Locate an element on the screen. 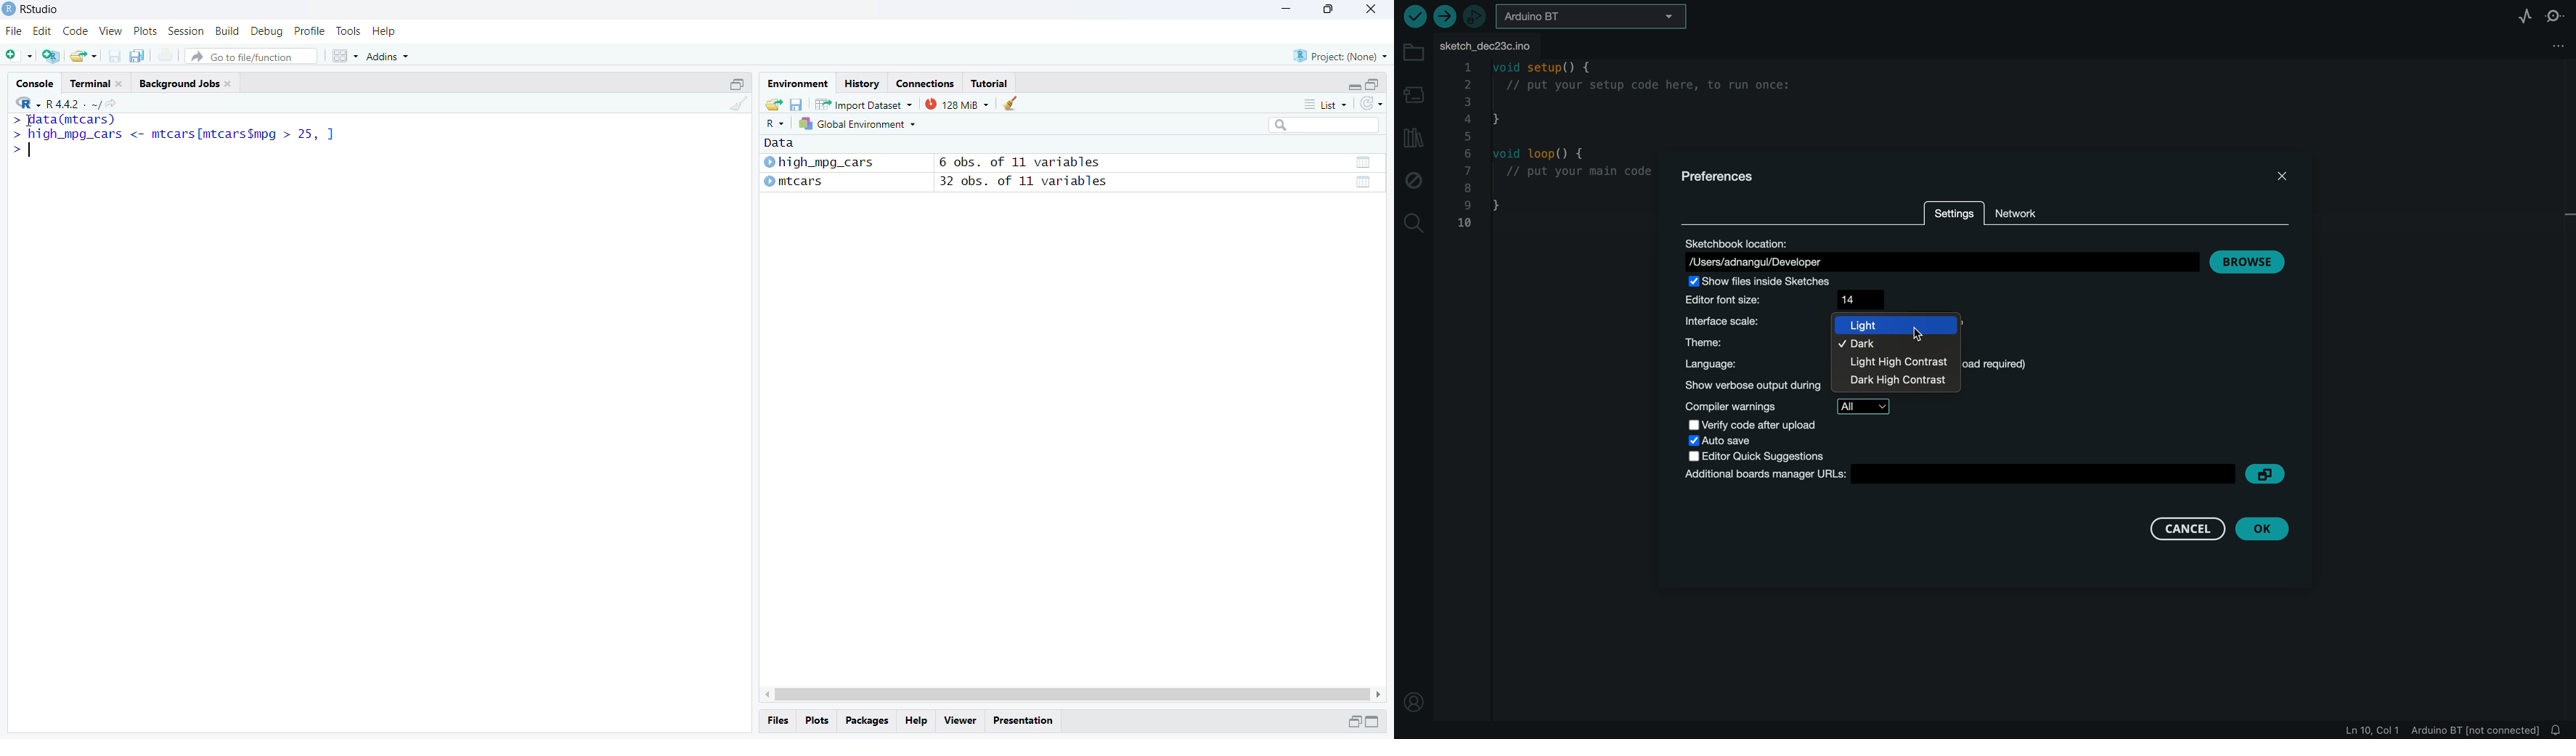 Image resolution: width=2576 pixels, height=756 pixels. open existing file is located at coordinates (84, 56).